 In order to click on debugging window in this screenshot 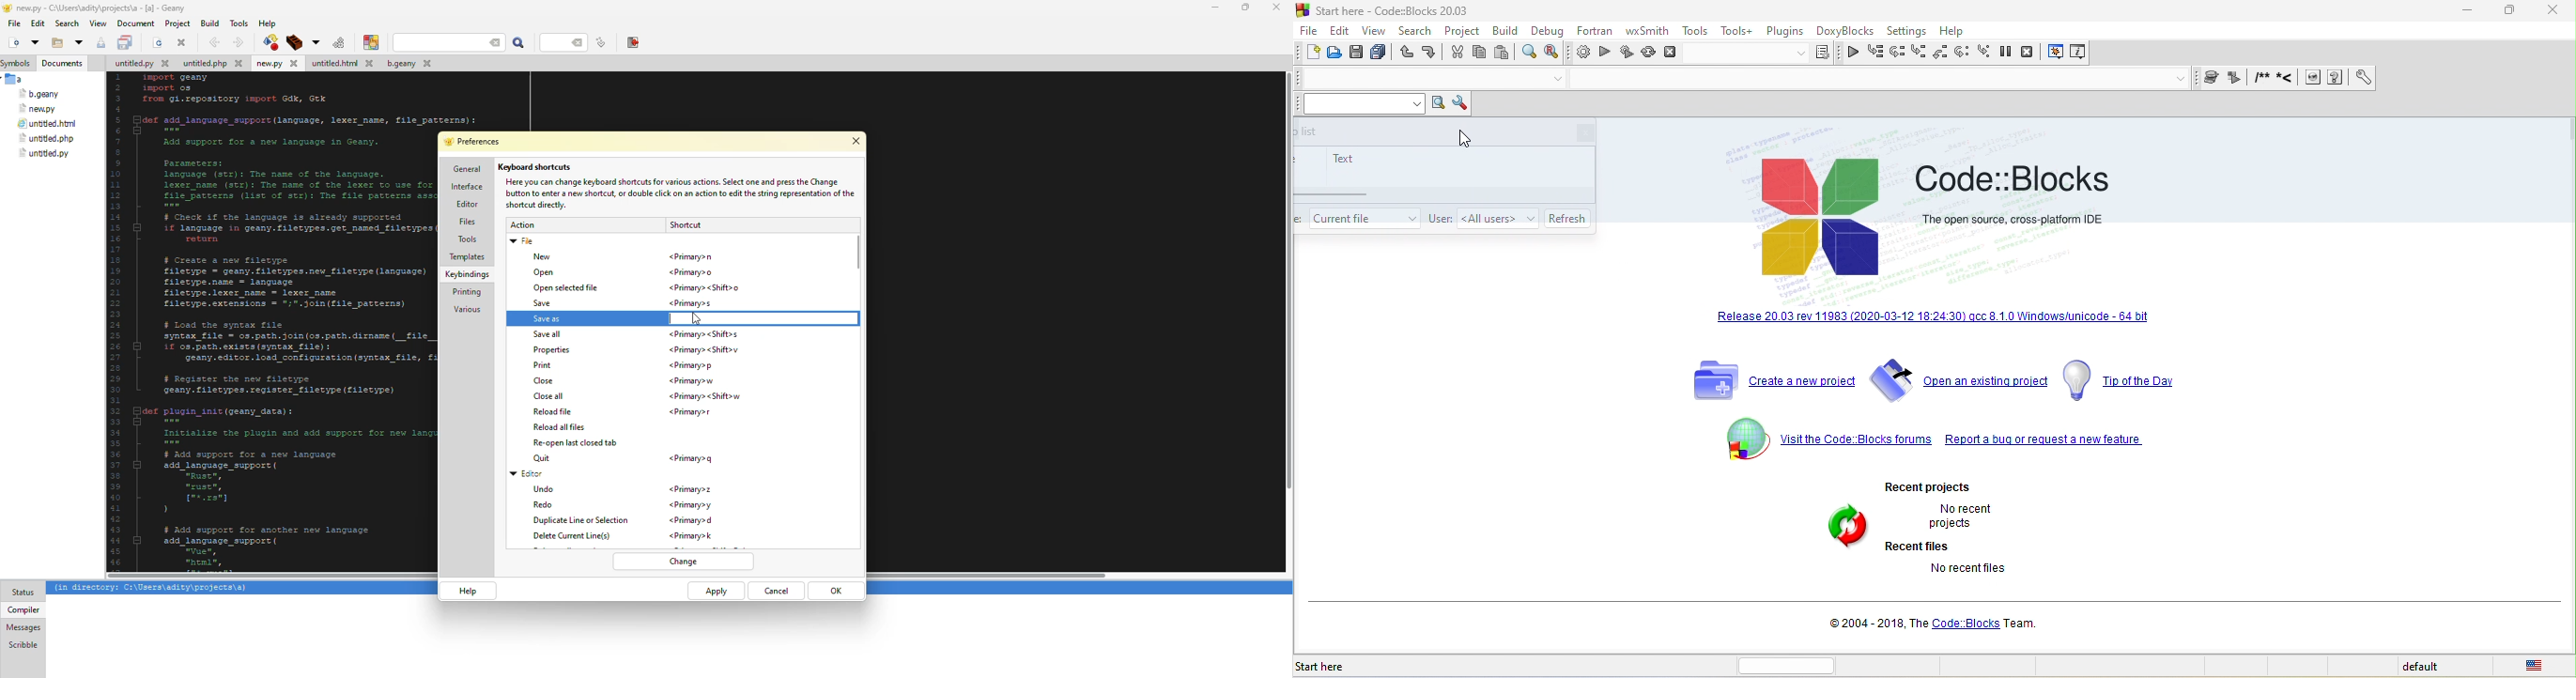, I will do `click(2057, 53)`.